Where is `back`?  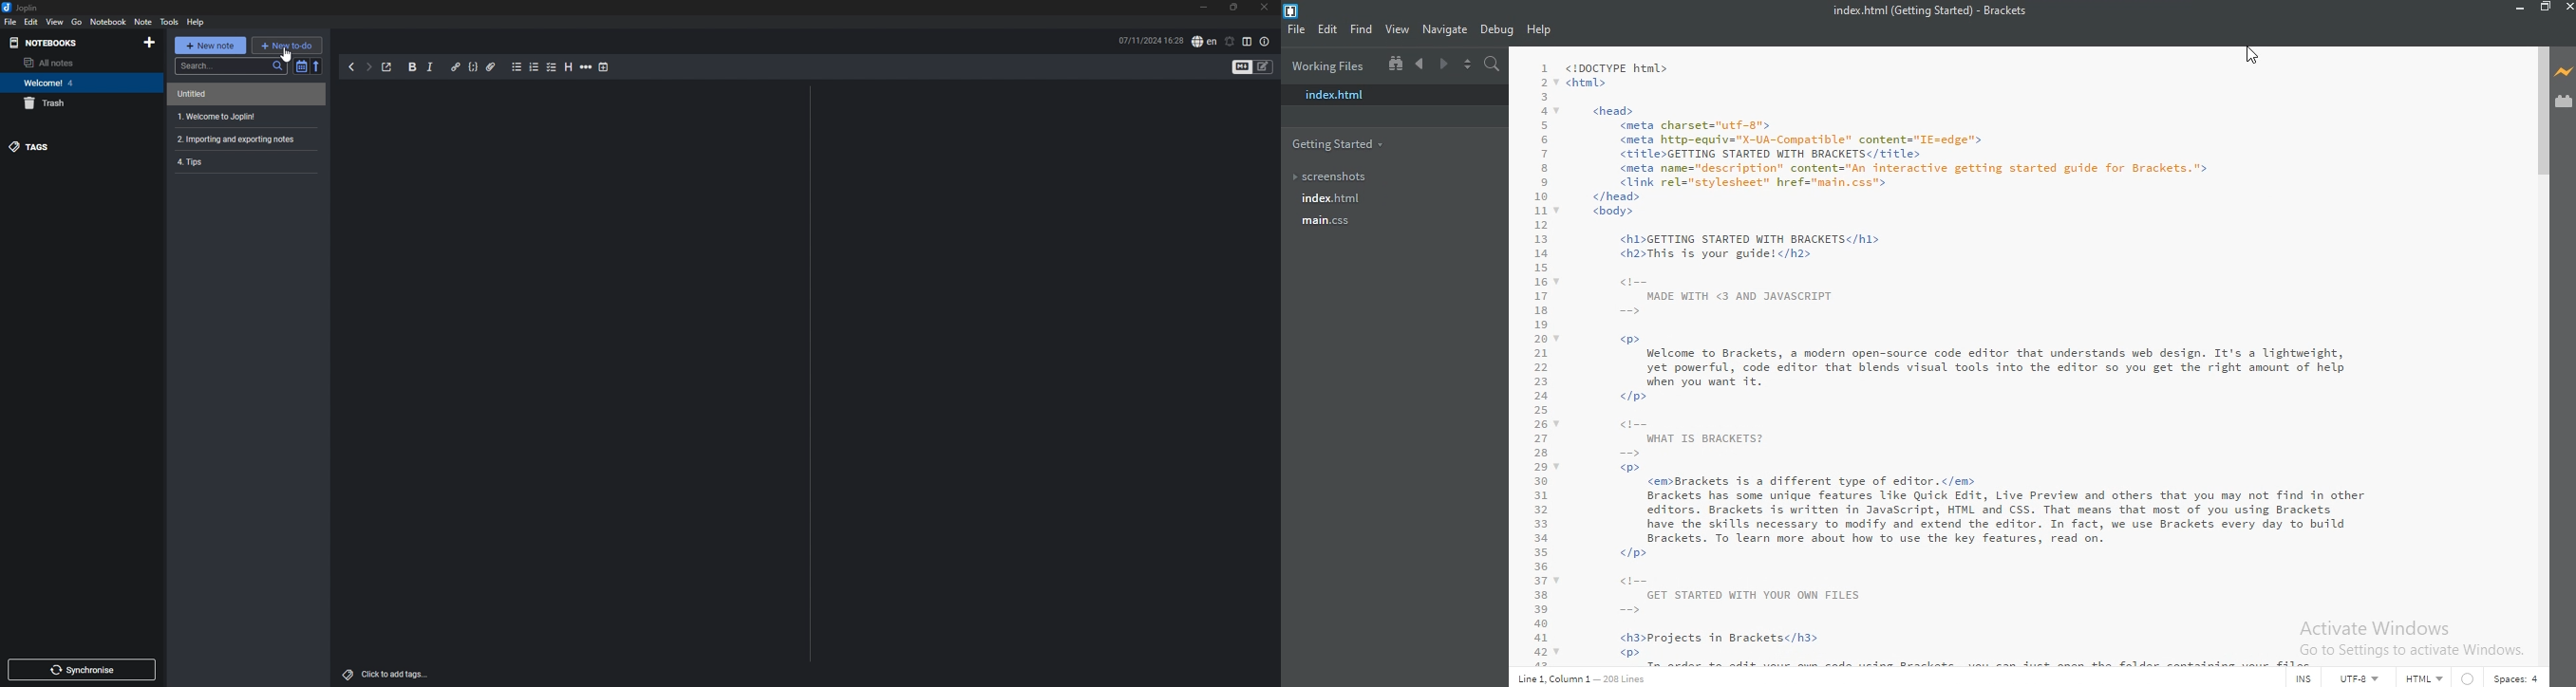
back is located at coordinates (352, 67).